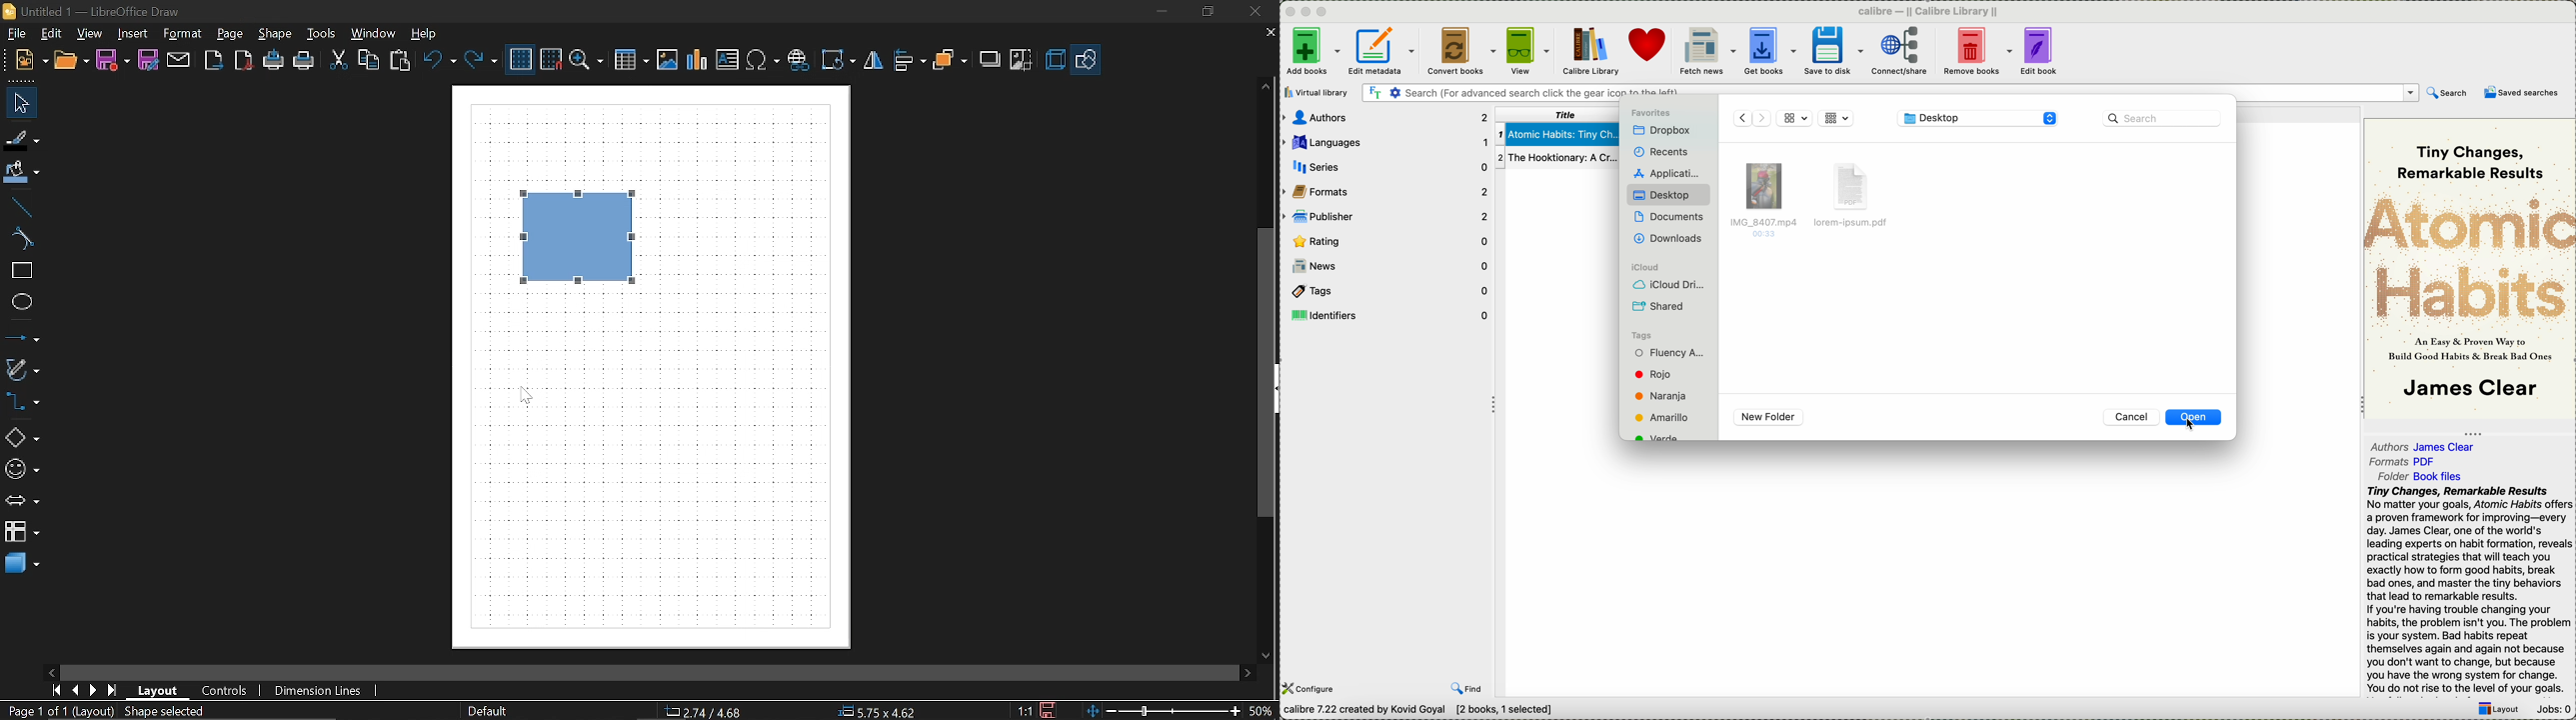  I want to click on Print directly, so click(274, 61).